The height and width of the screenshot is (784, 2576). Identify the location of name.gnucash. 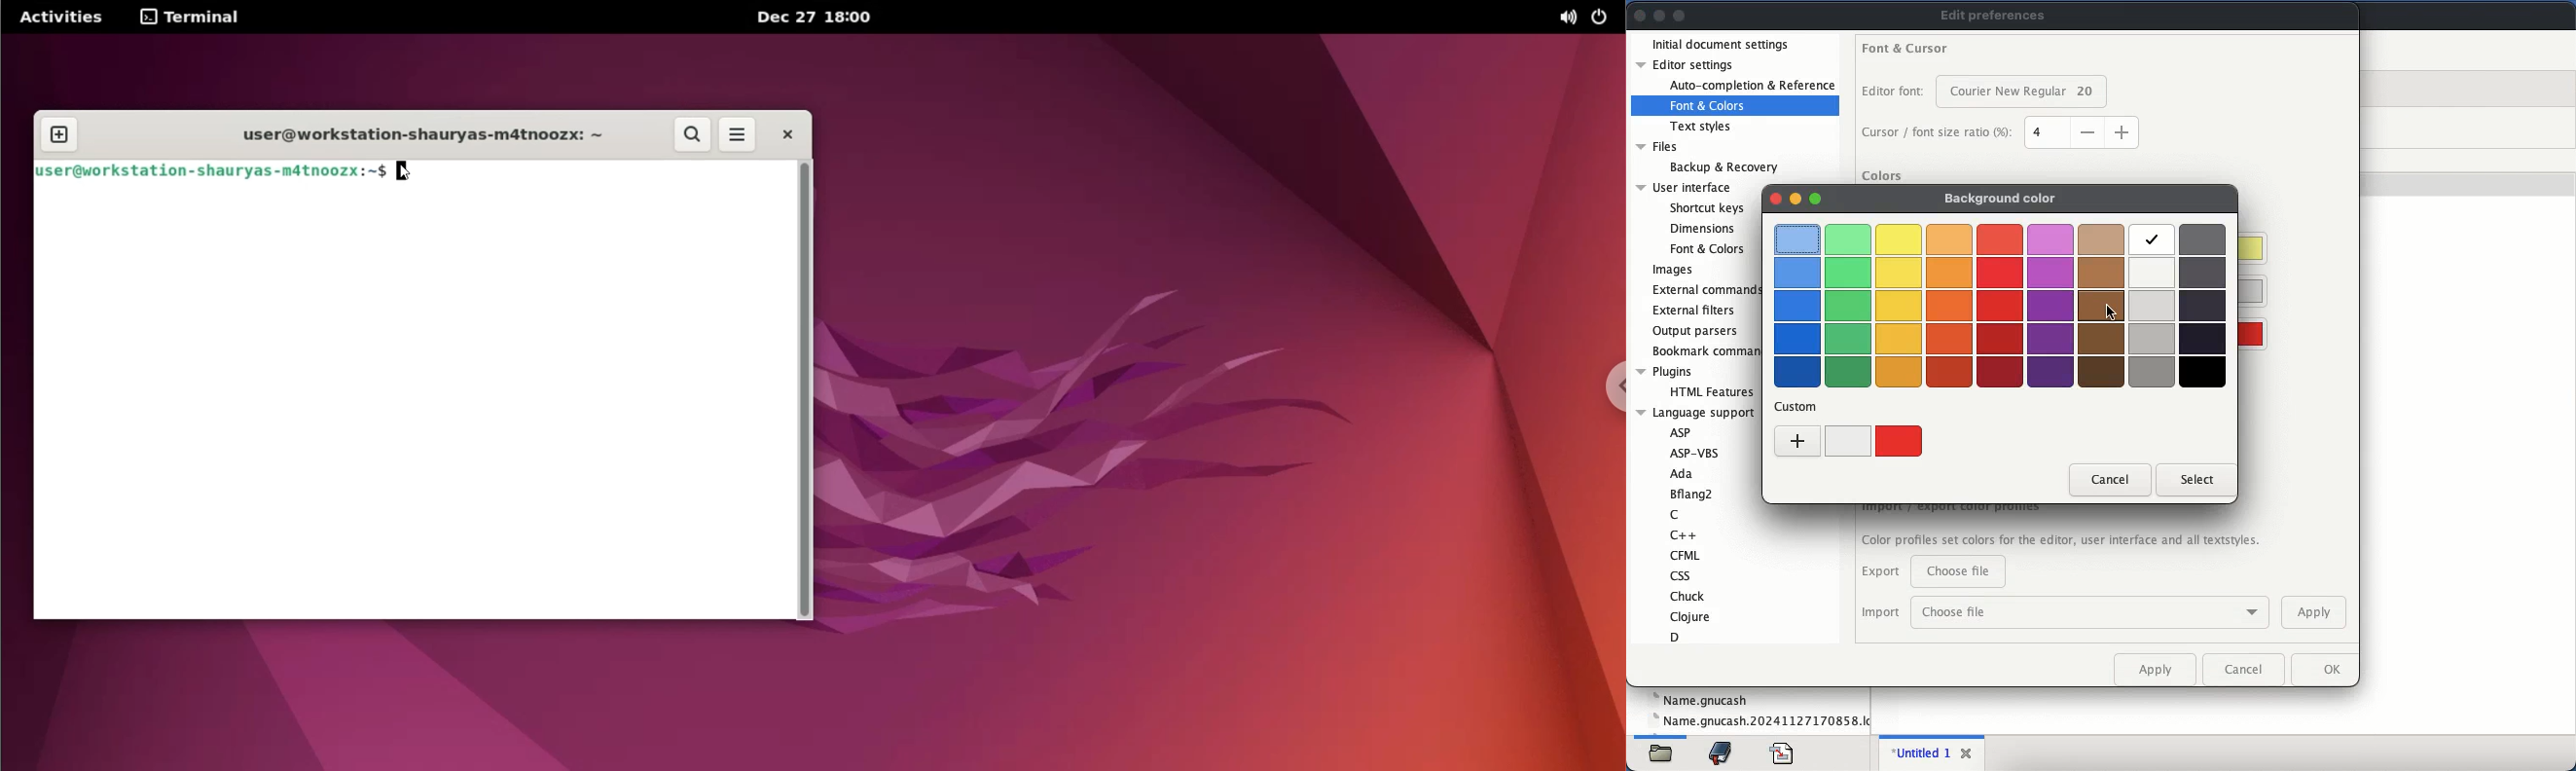
(1702, 699).